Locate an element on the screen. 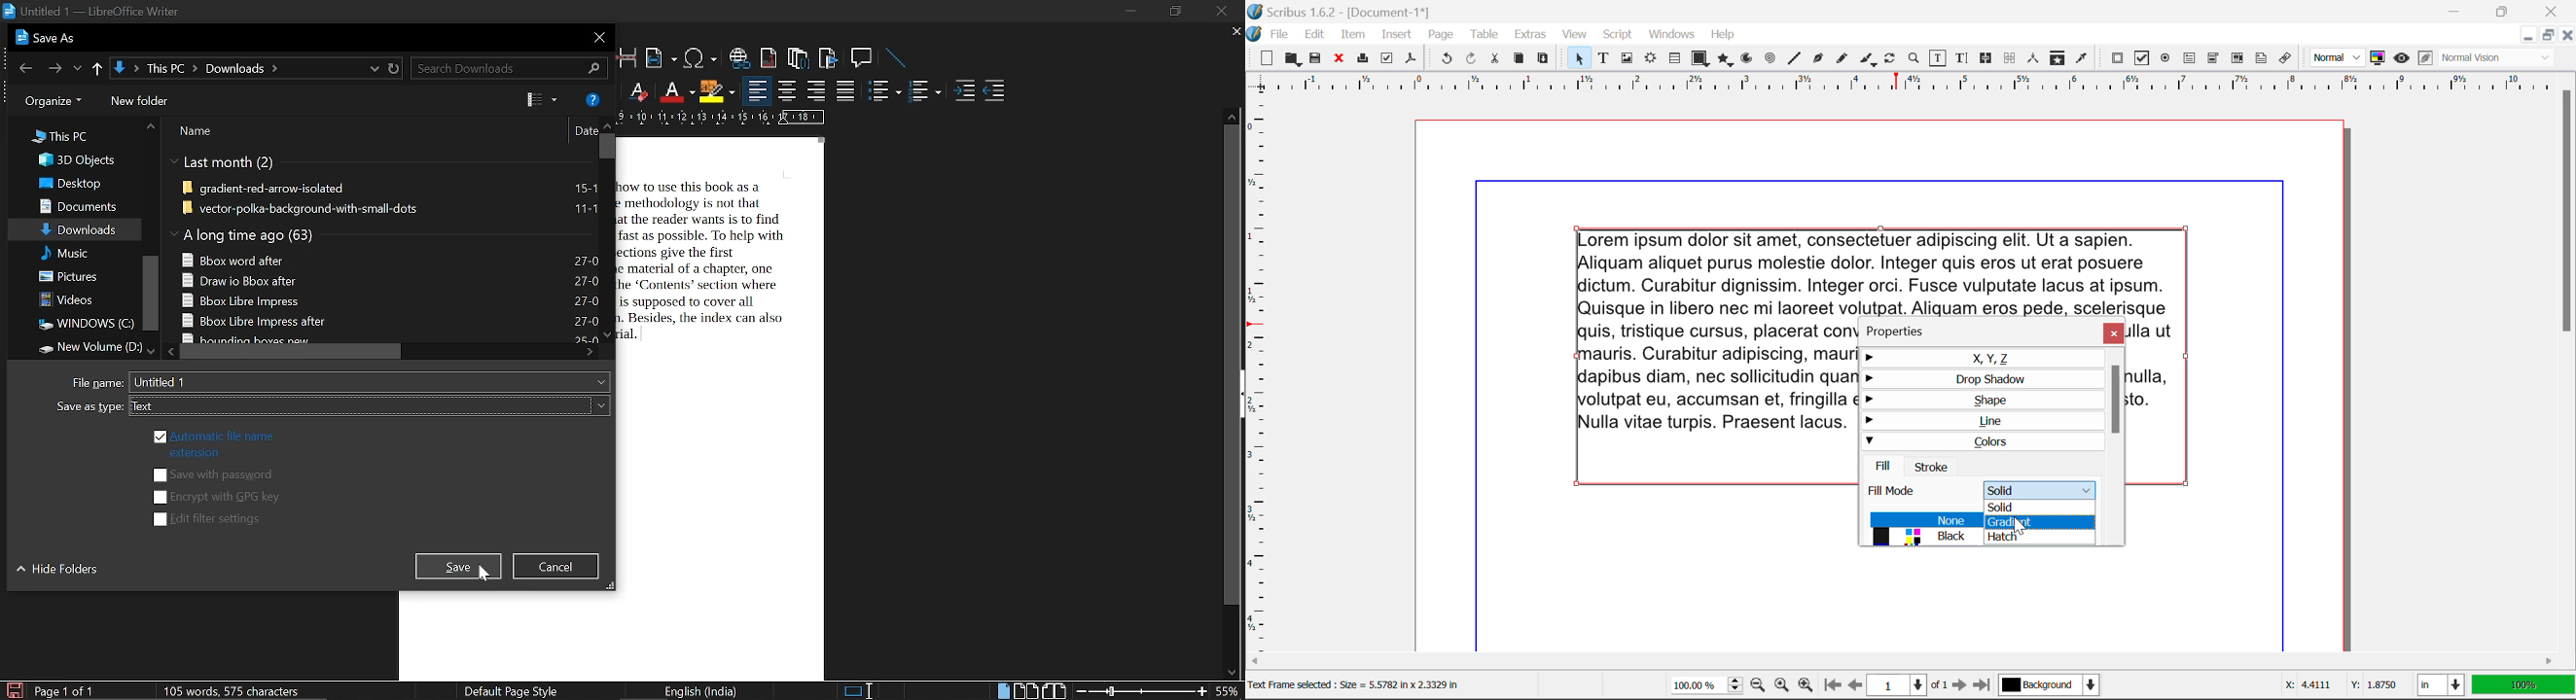 The image size is (2576, 700). insert field is located at coordinates (661, 58).